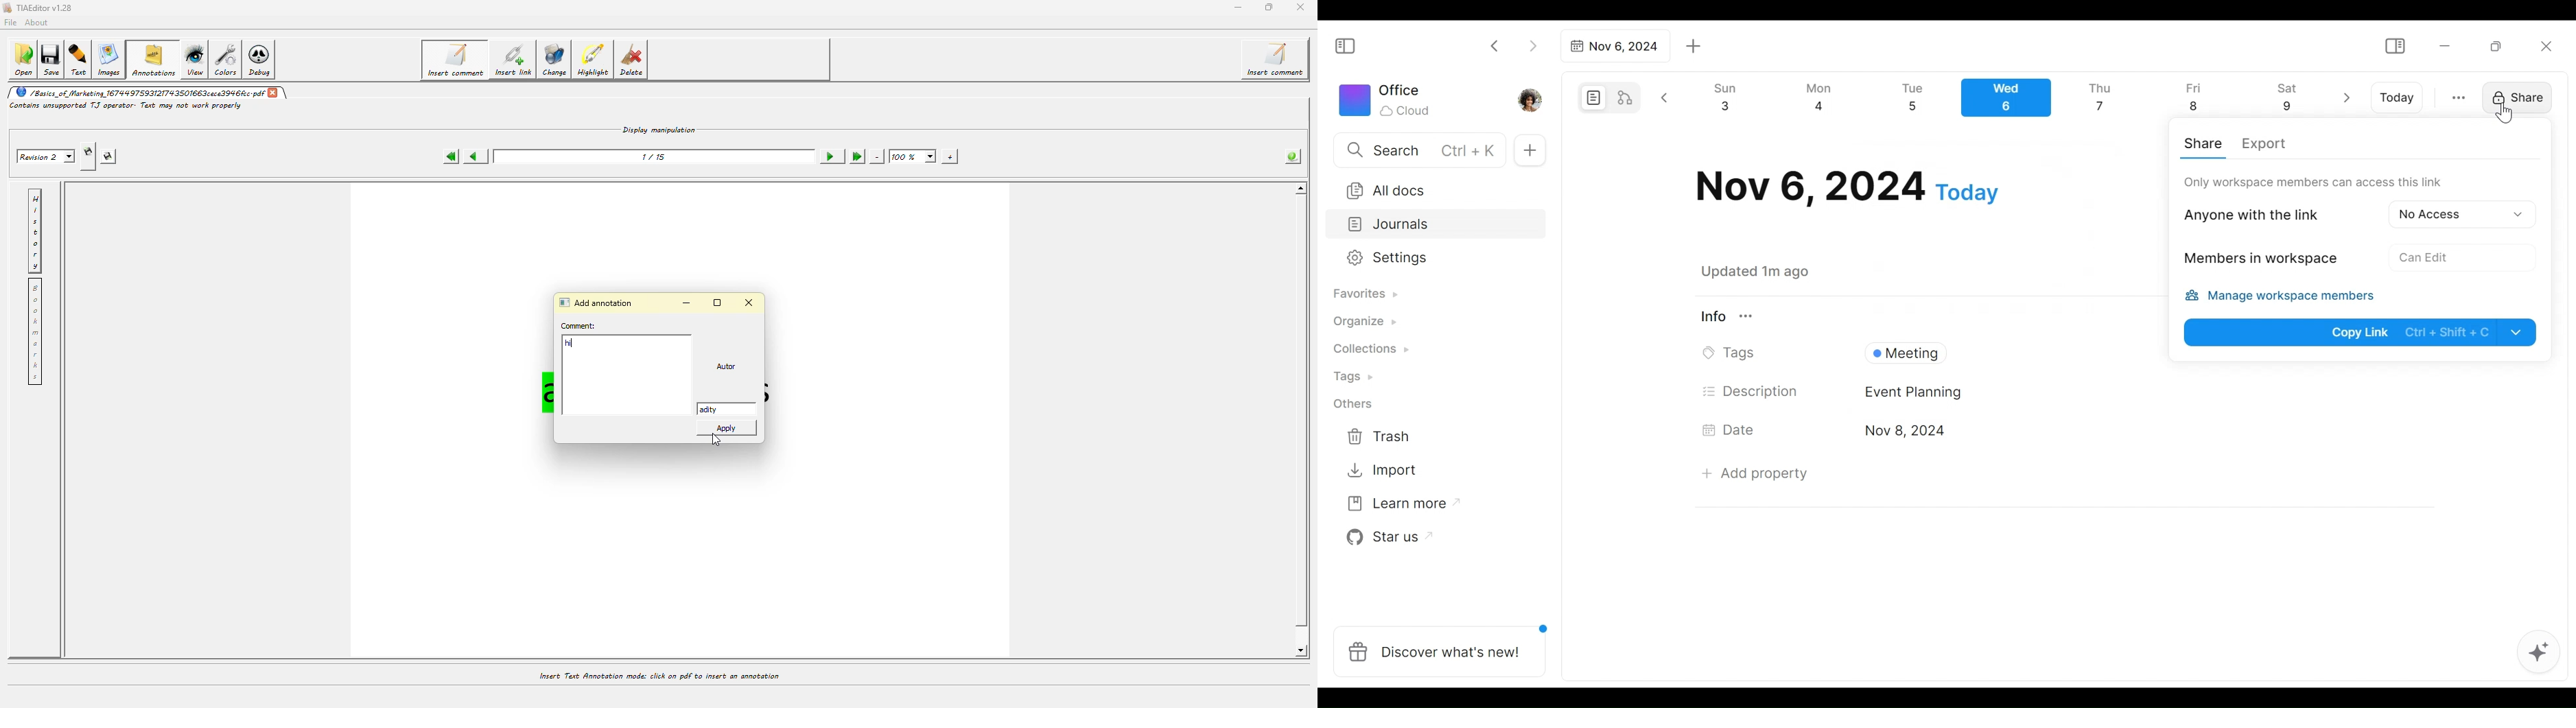  I want to click on 100%, so click(913, 157).